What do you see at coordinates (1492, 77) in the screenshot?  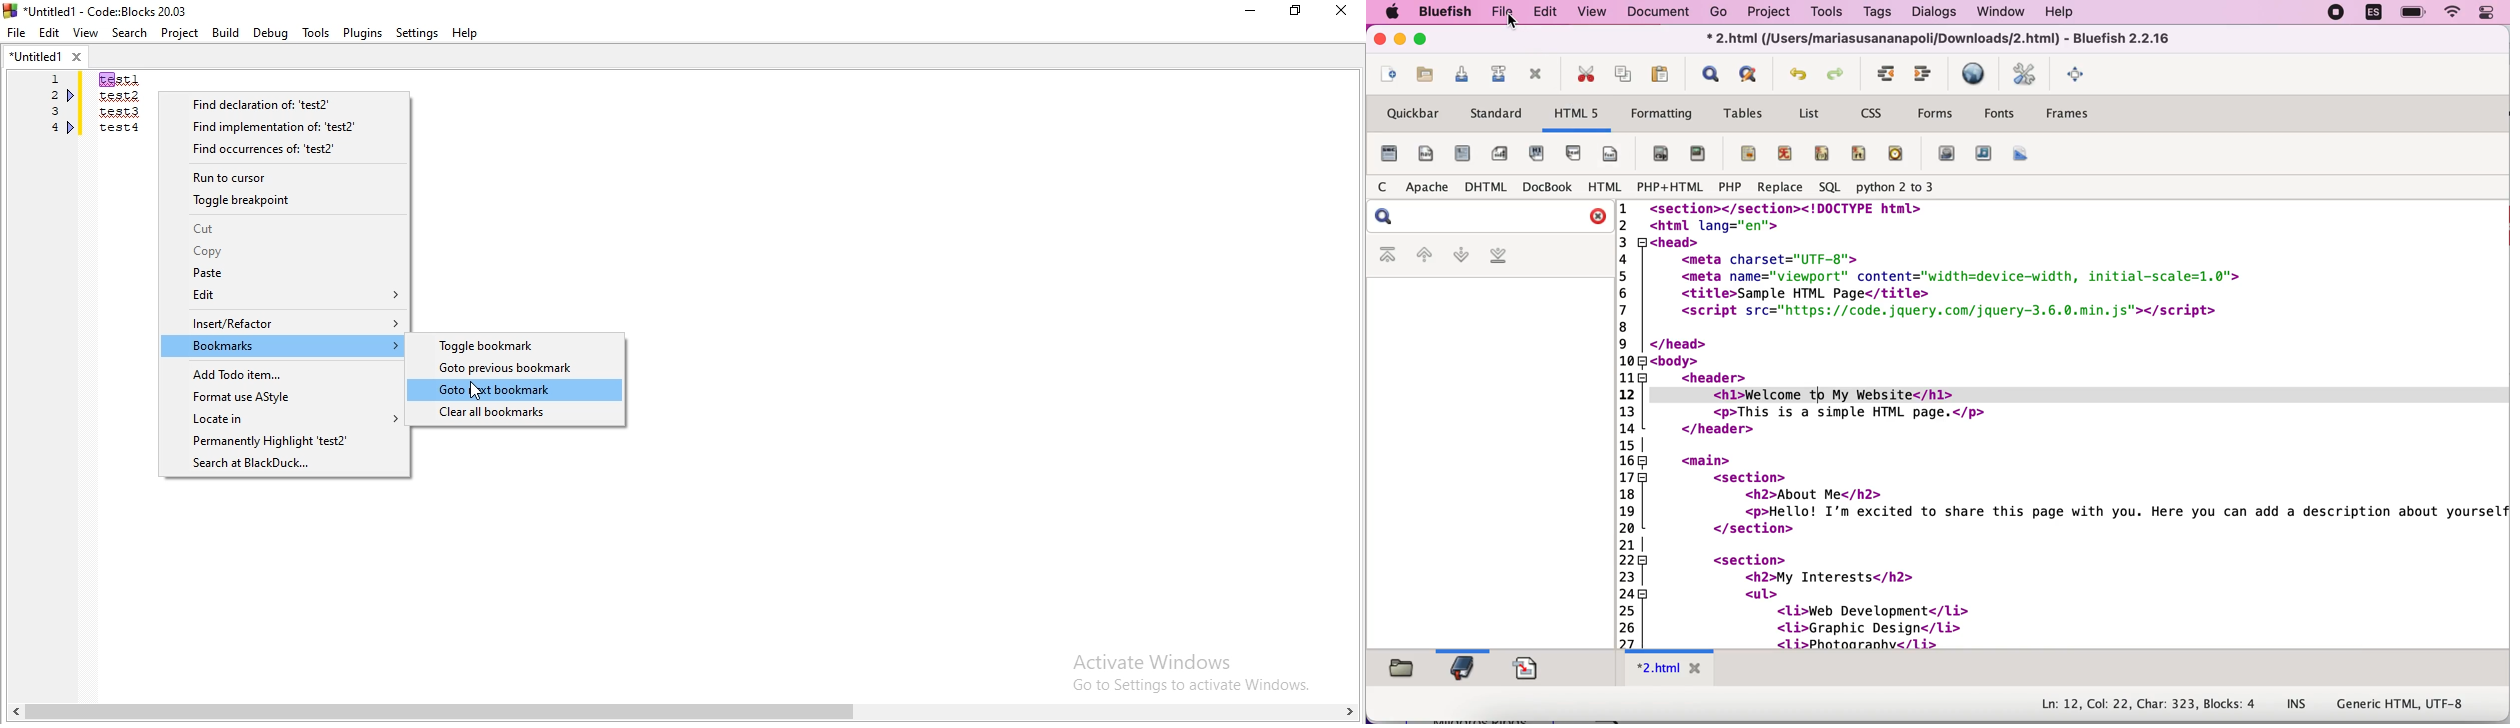 I see `save file as` at bounding box center [1492, 77].